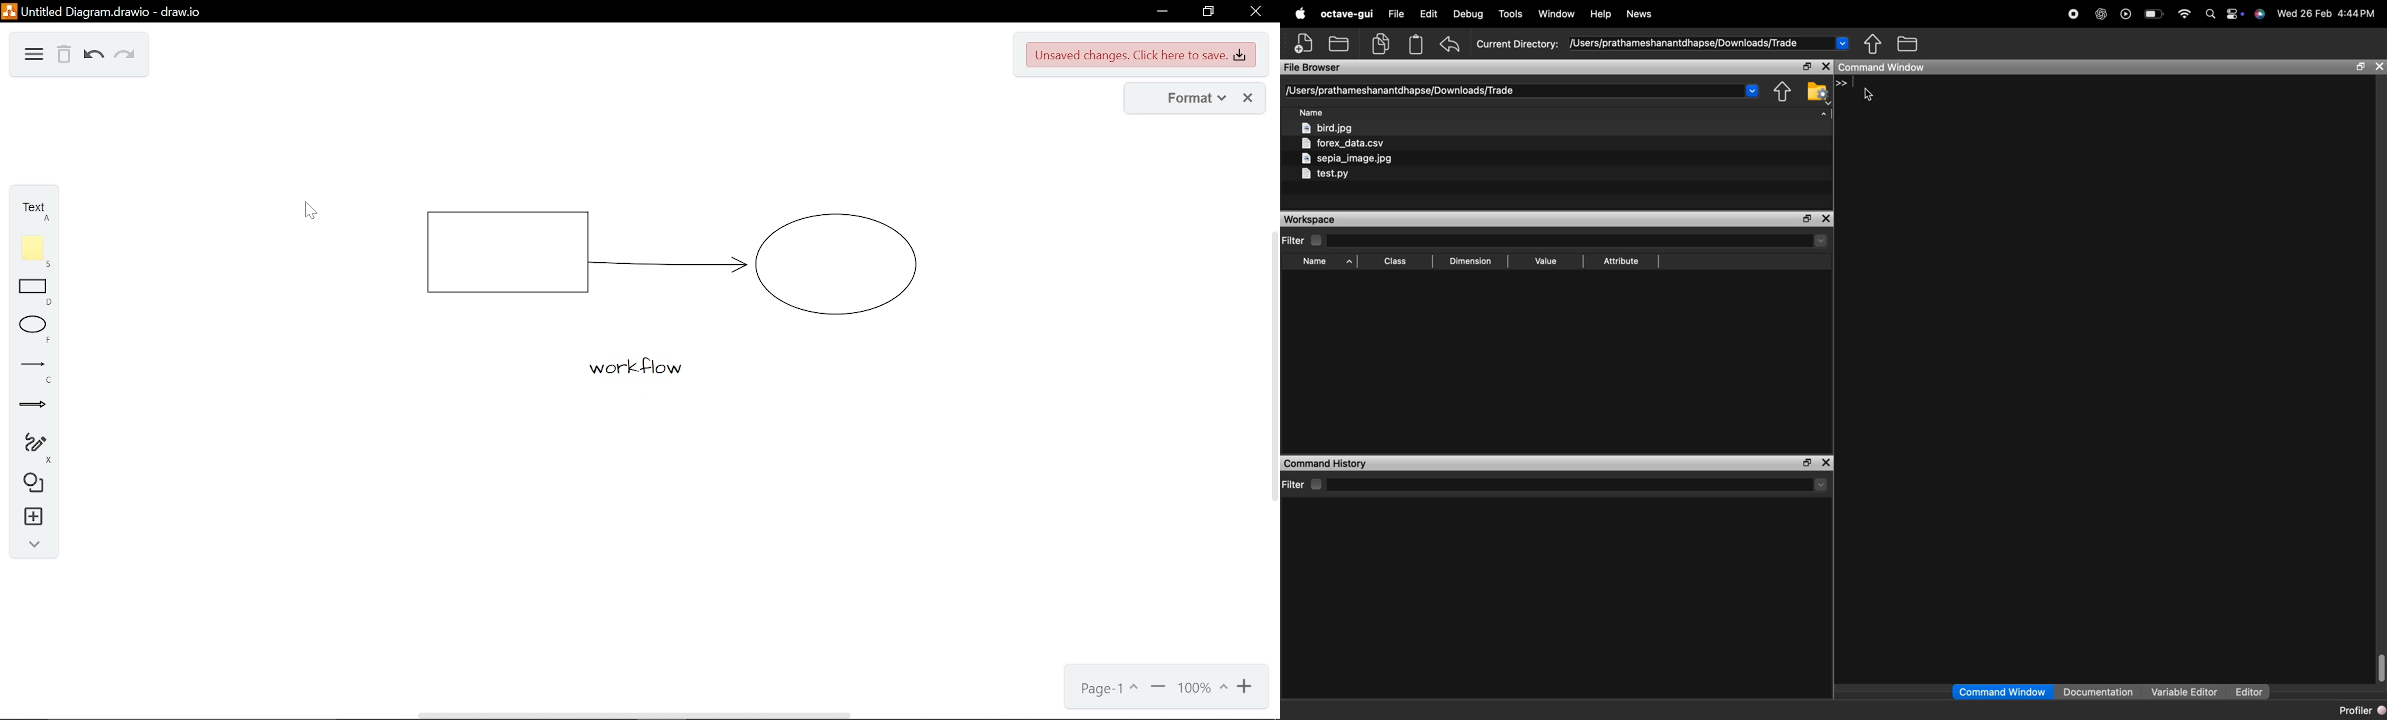 This screenshot has width=2408, height=728. Describe the element at coordinates (34, 406) in the screenshot. I see `arrows` at that location.